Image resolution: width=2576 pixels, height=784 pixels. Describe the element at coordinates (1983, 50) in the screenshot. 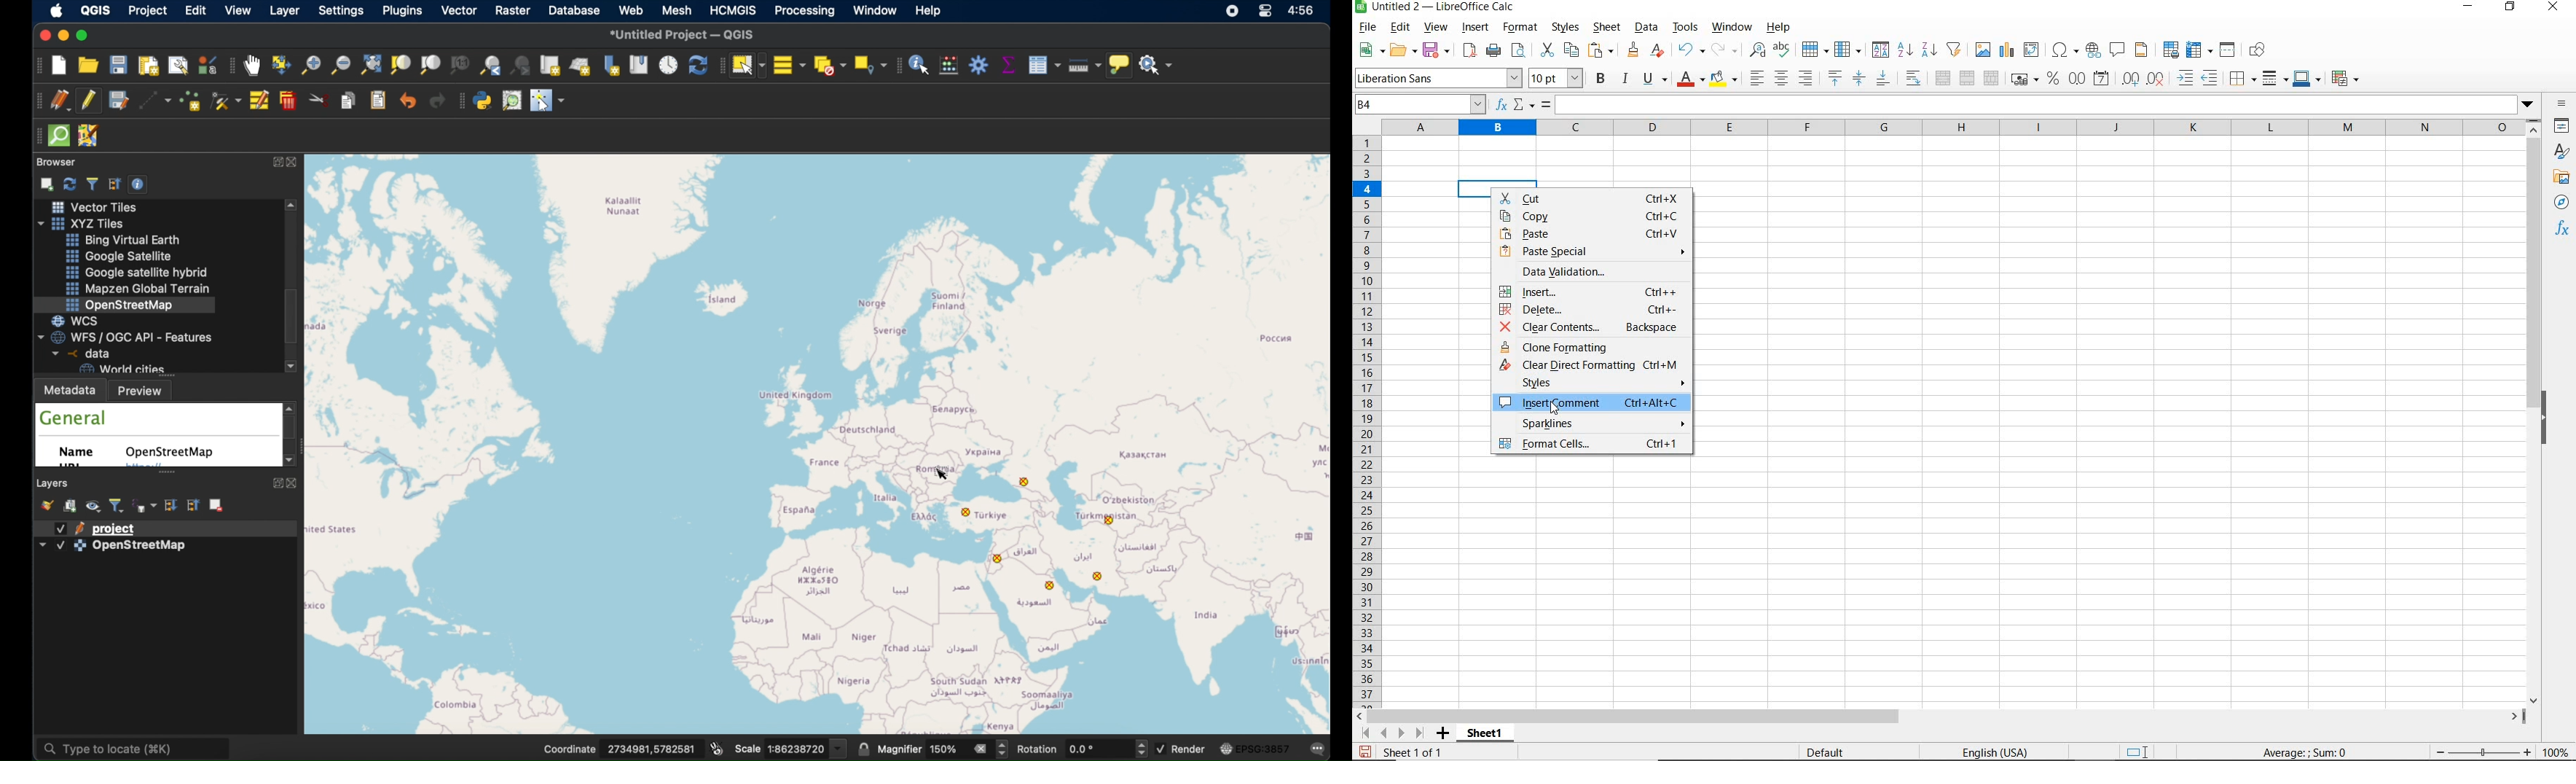

I see `insert image` at that location.